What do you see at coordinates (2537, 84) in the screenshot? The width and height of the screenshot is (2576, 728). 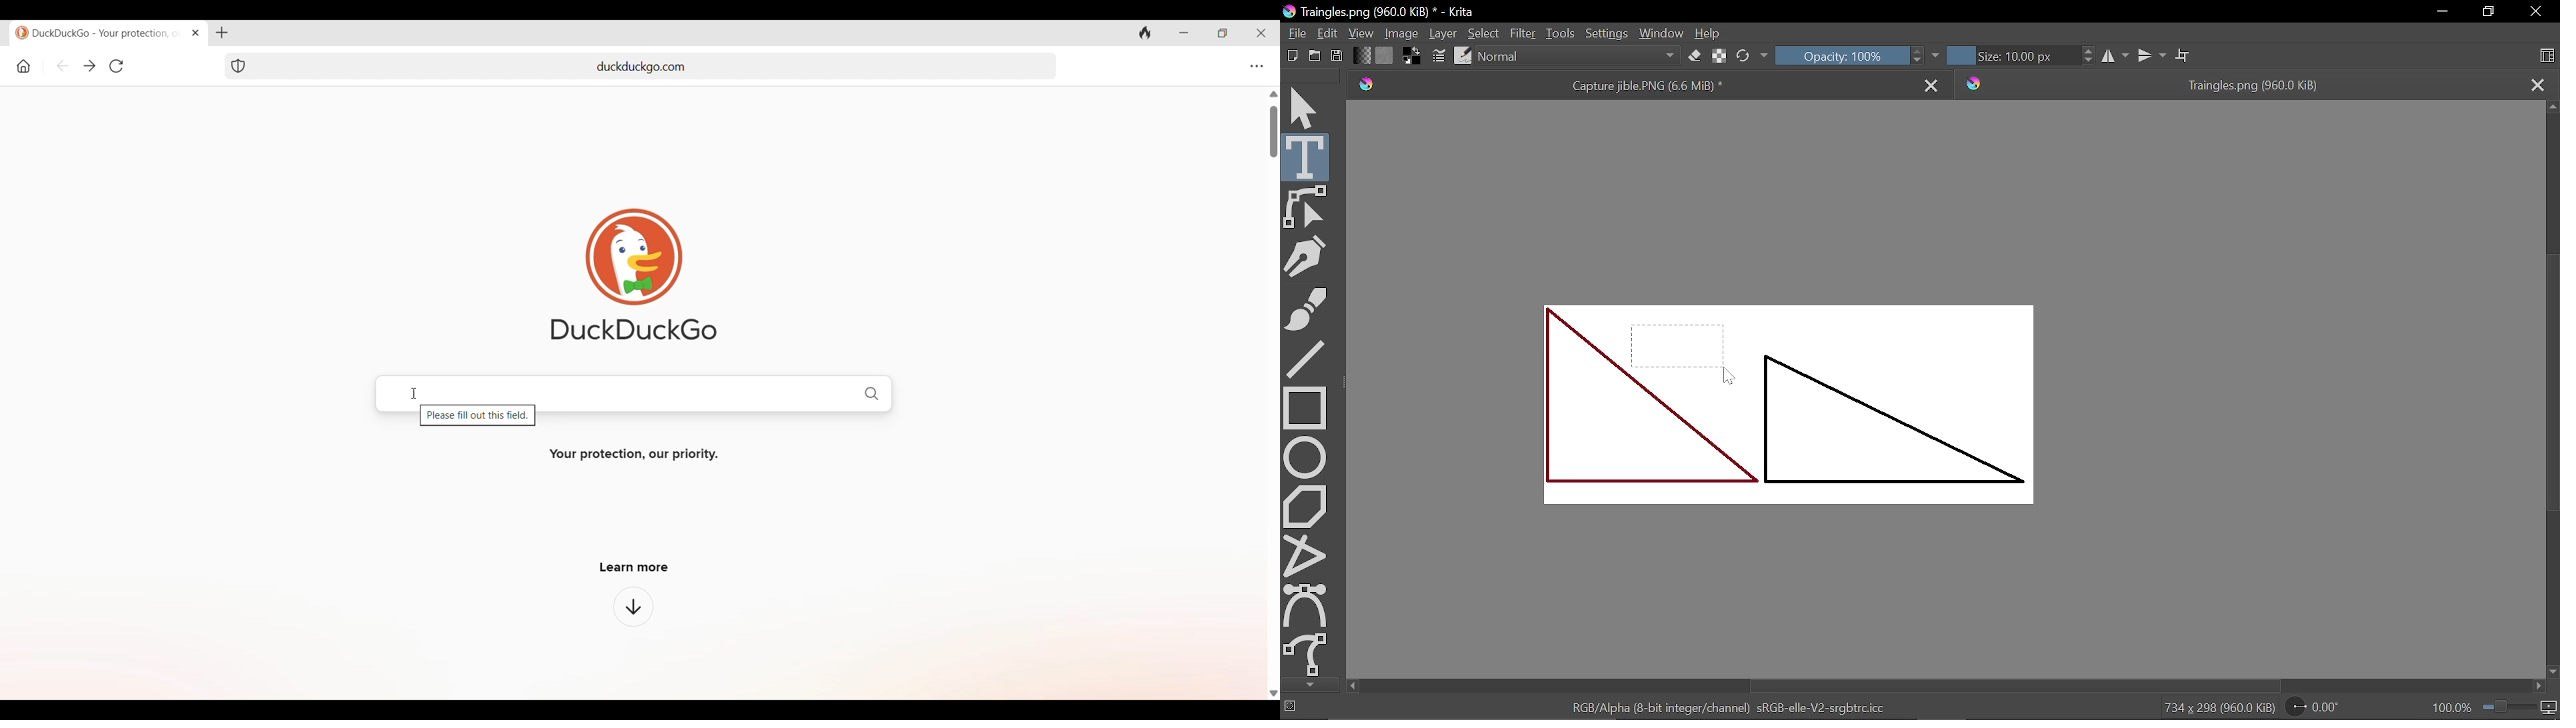 I see `Close other tab` at bounding box center [2537, 84].